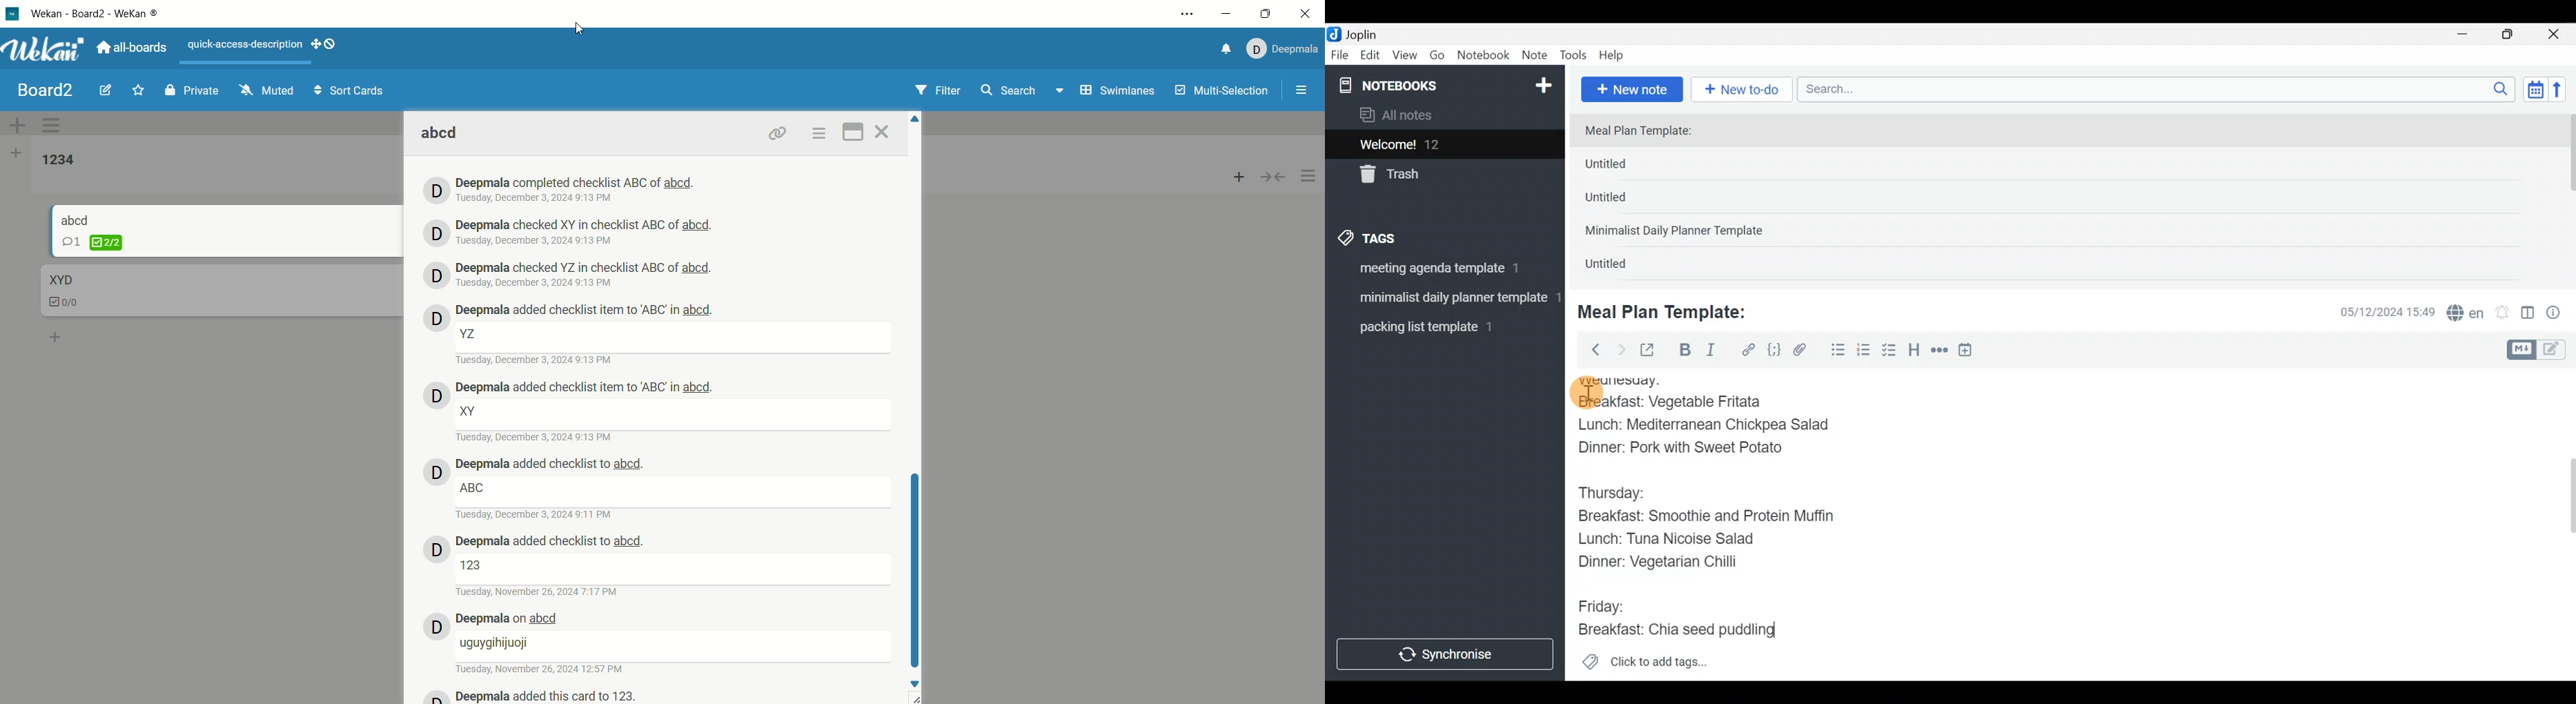  Describe the element at coordinates (1227, 14) in the screenshot. I see `minimize` at that location.